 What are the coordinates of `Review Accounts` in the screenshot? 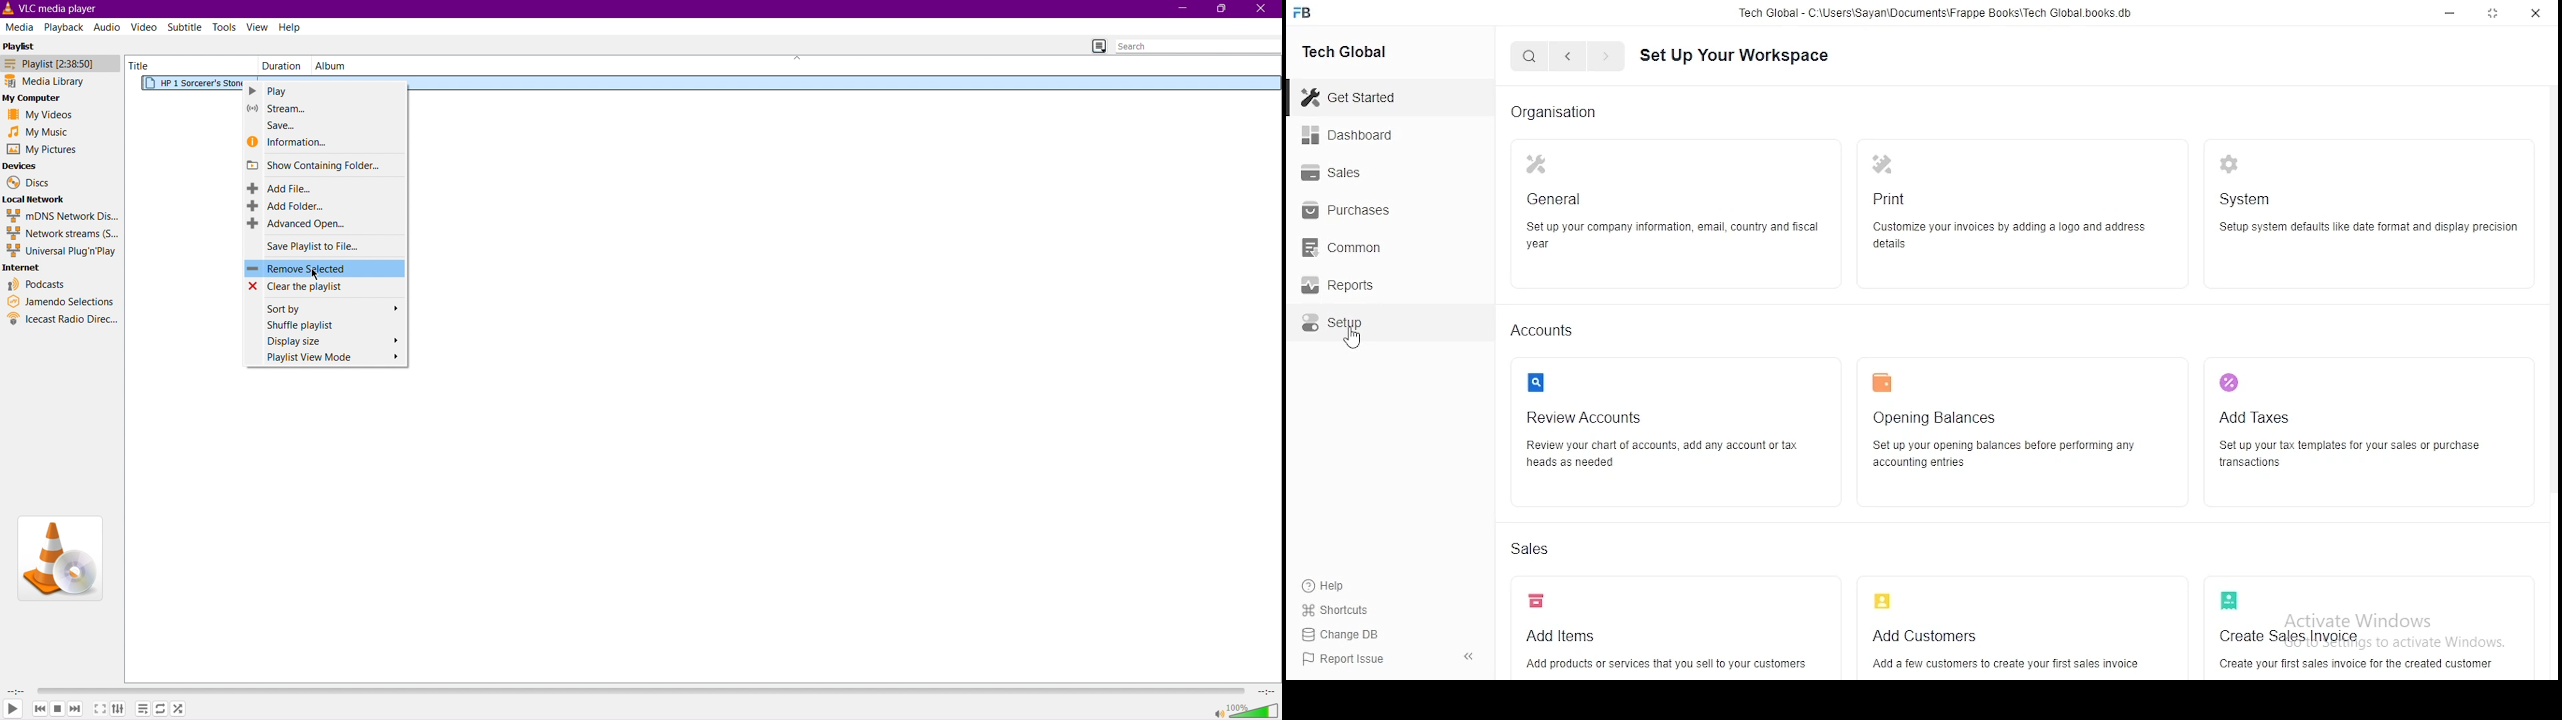 It's located at (1673, 422).